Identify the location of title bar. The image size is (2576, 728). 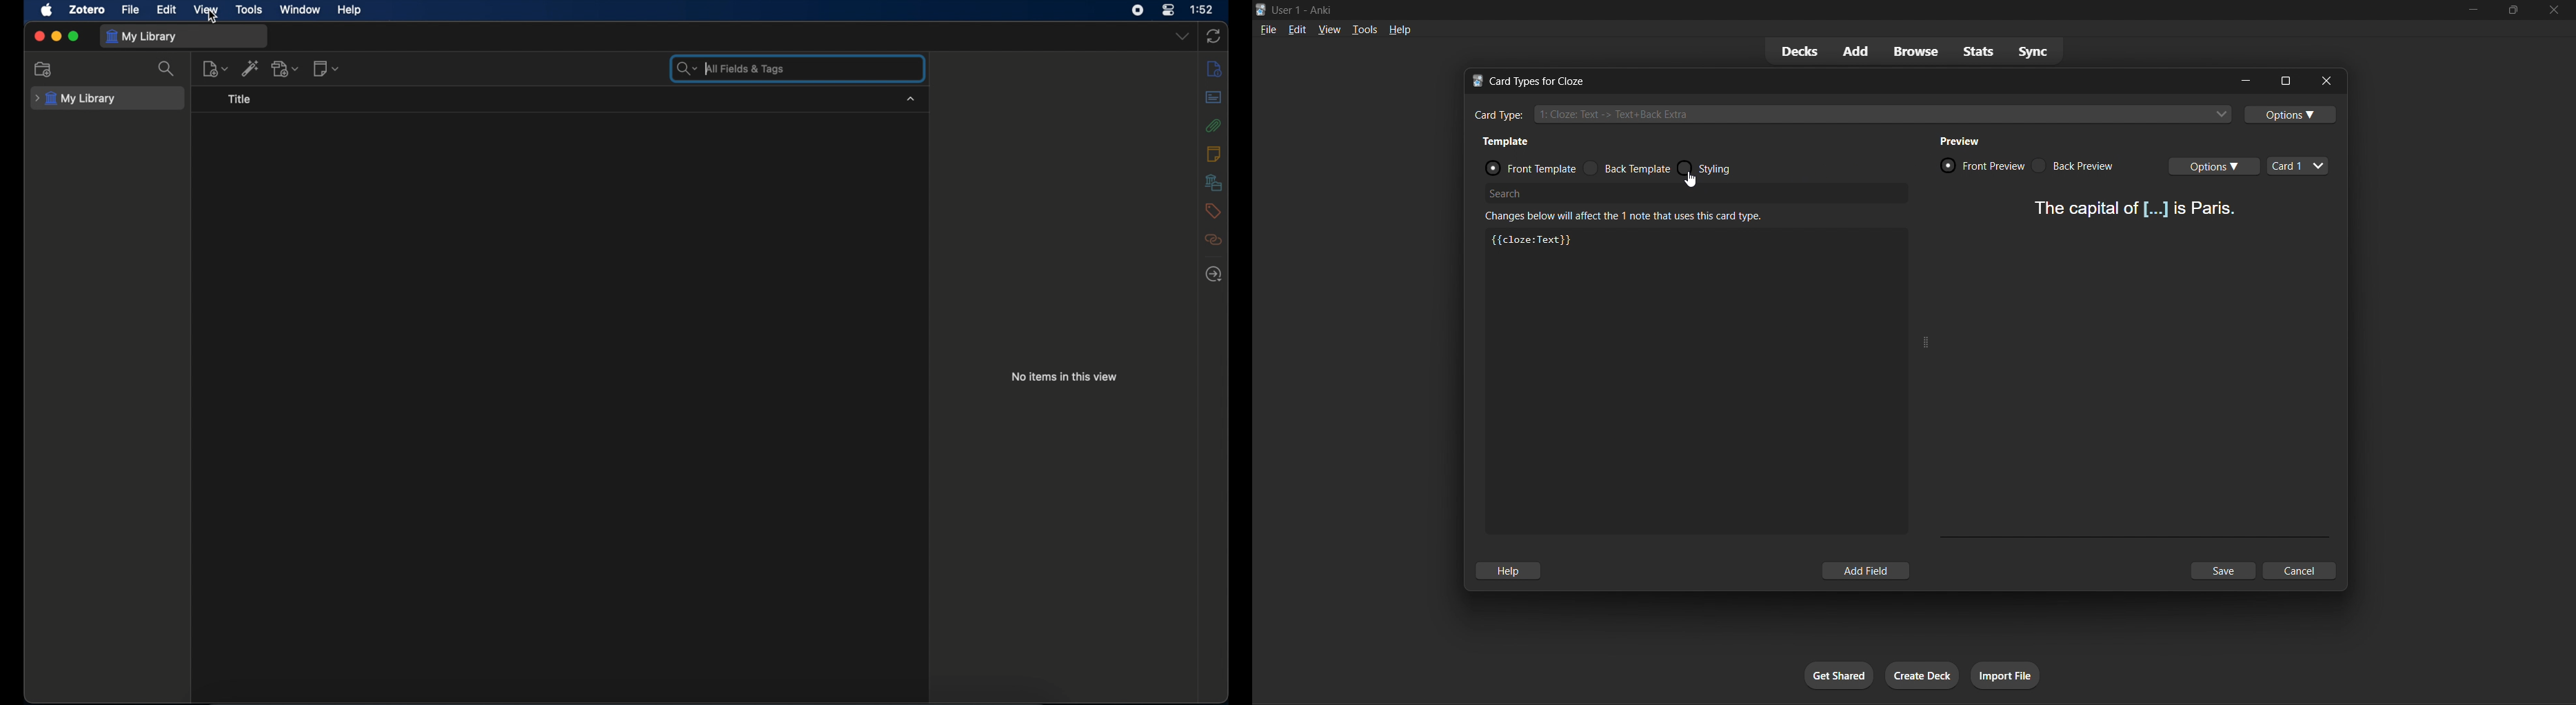
(1840, 77).